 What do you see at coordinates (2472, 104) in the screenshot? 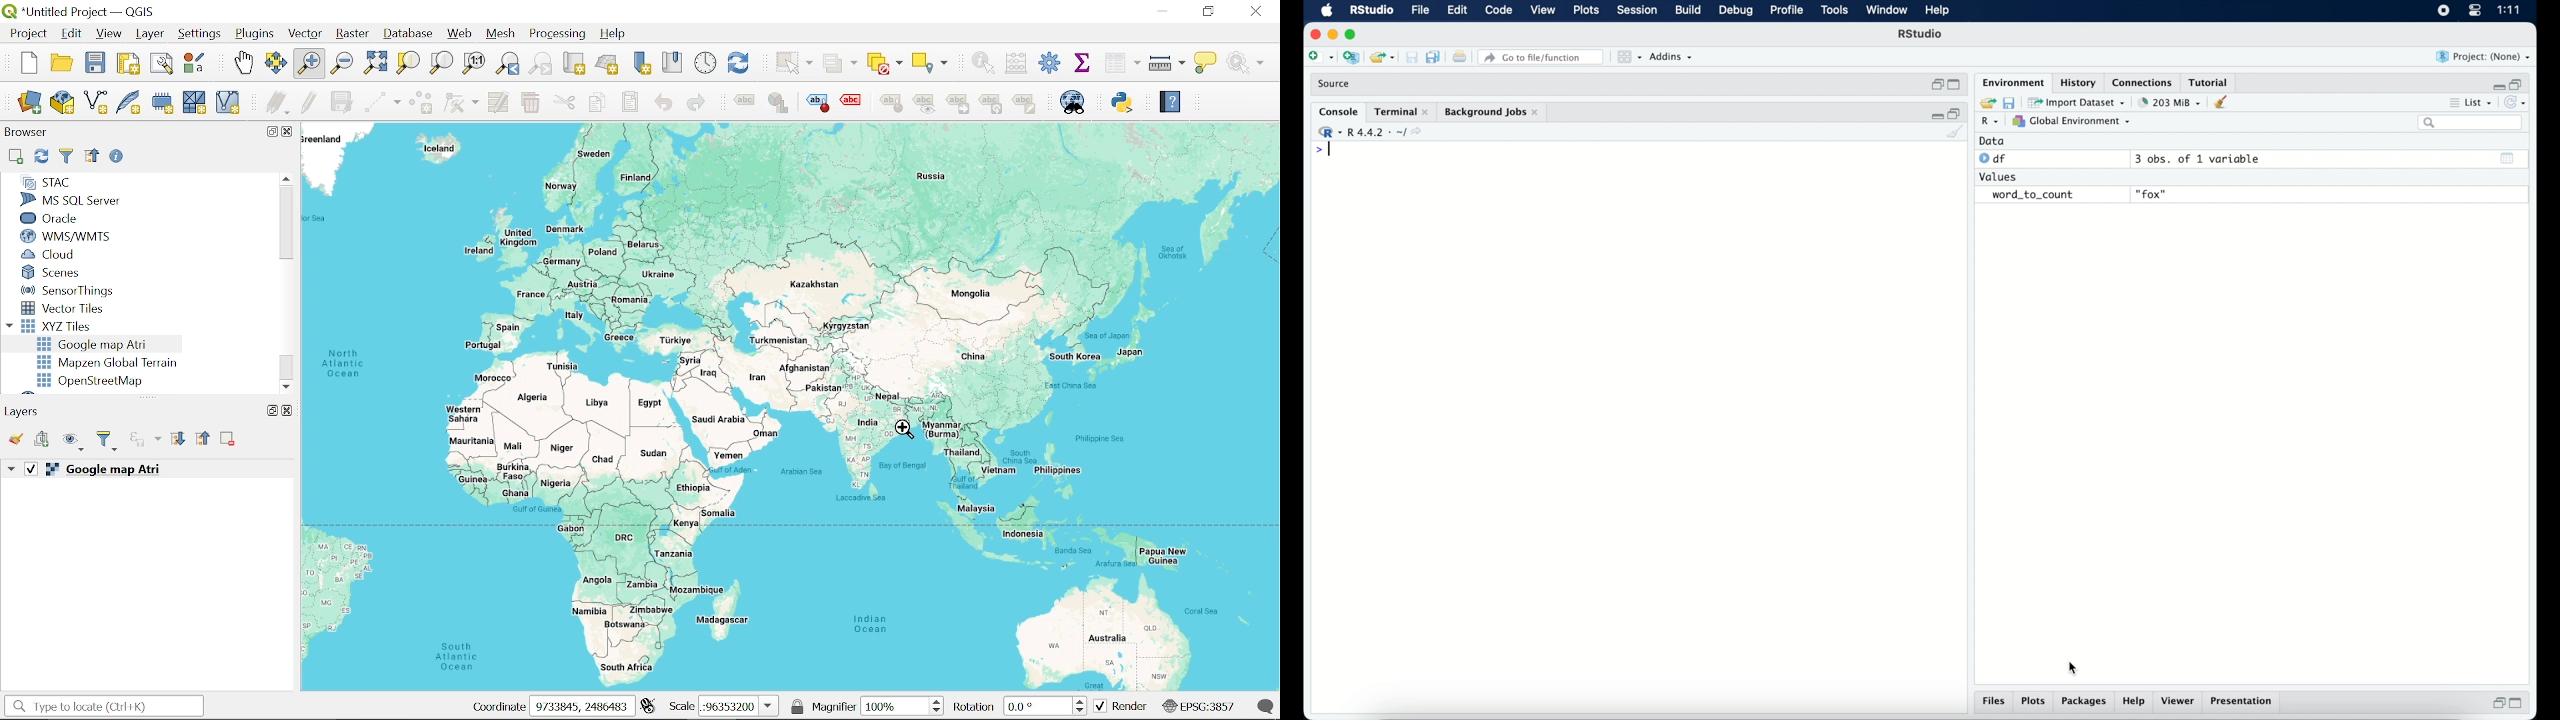
I see `list` at bounding box center [2472, 104].